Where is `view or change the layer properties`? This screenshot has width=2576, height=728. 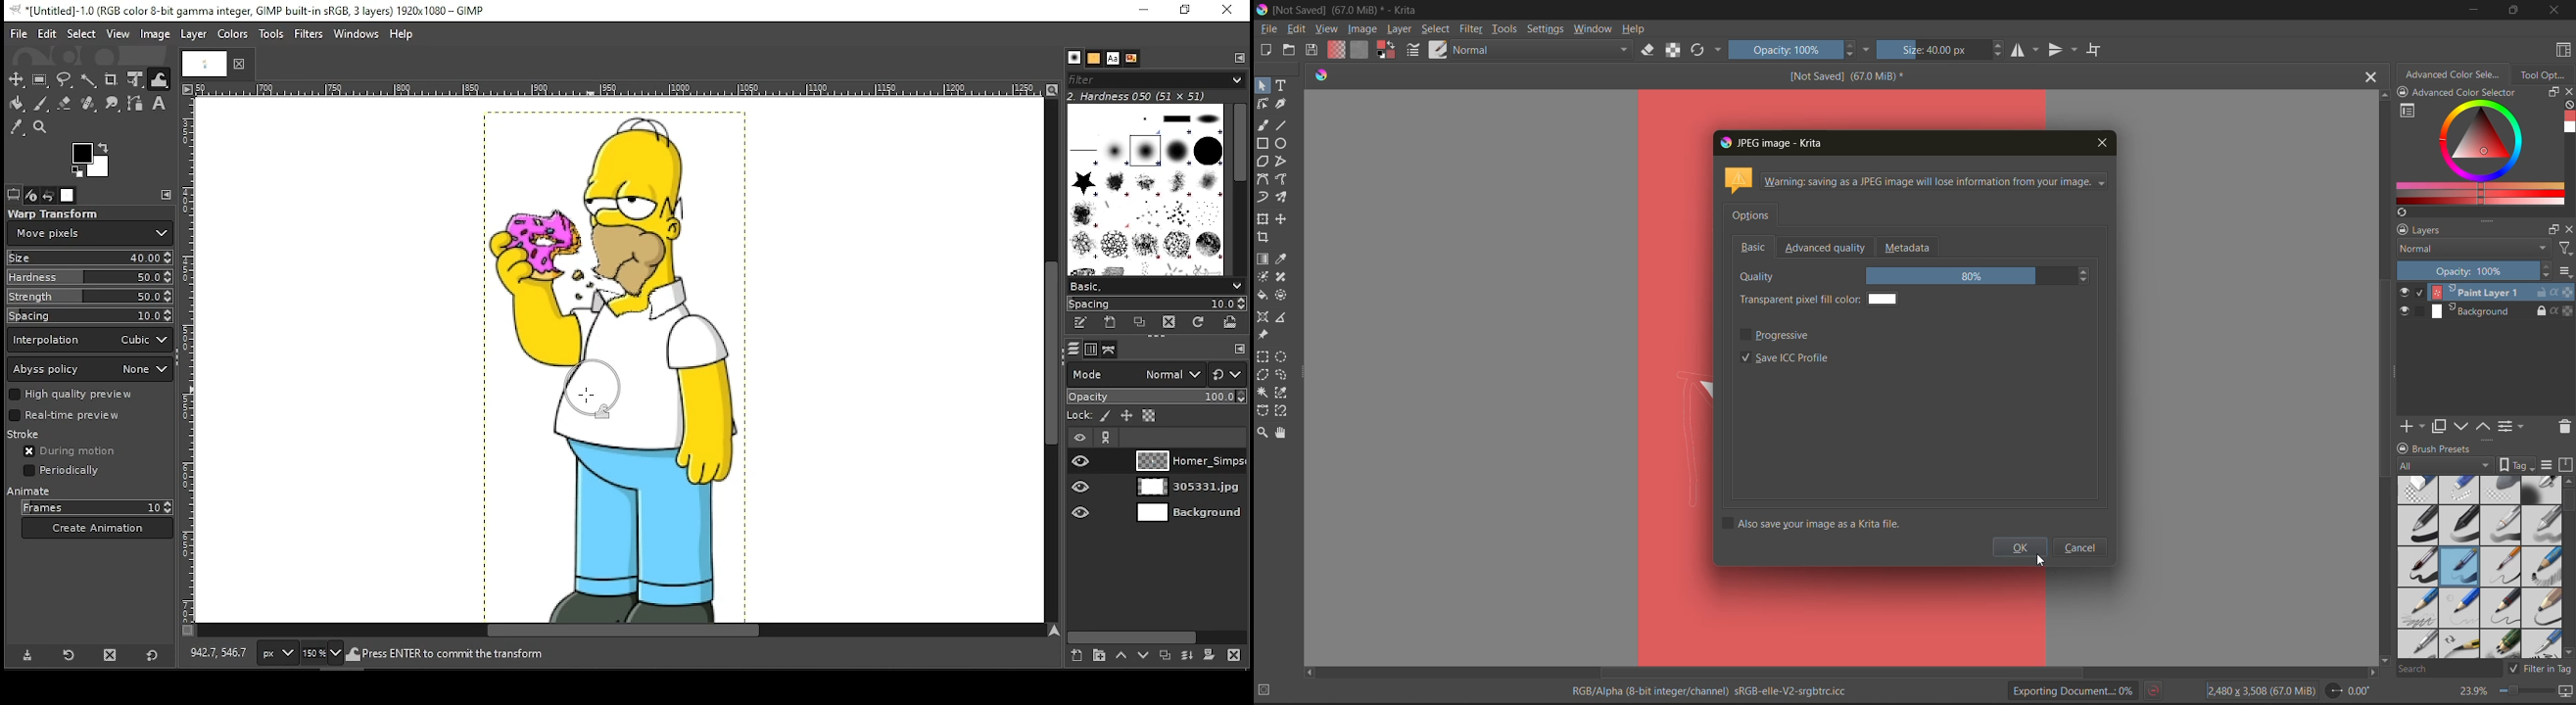 view or change the layer properties is located at coordinates (2512, 425).